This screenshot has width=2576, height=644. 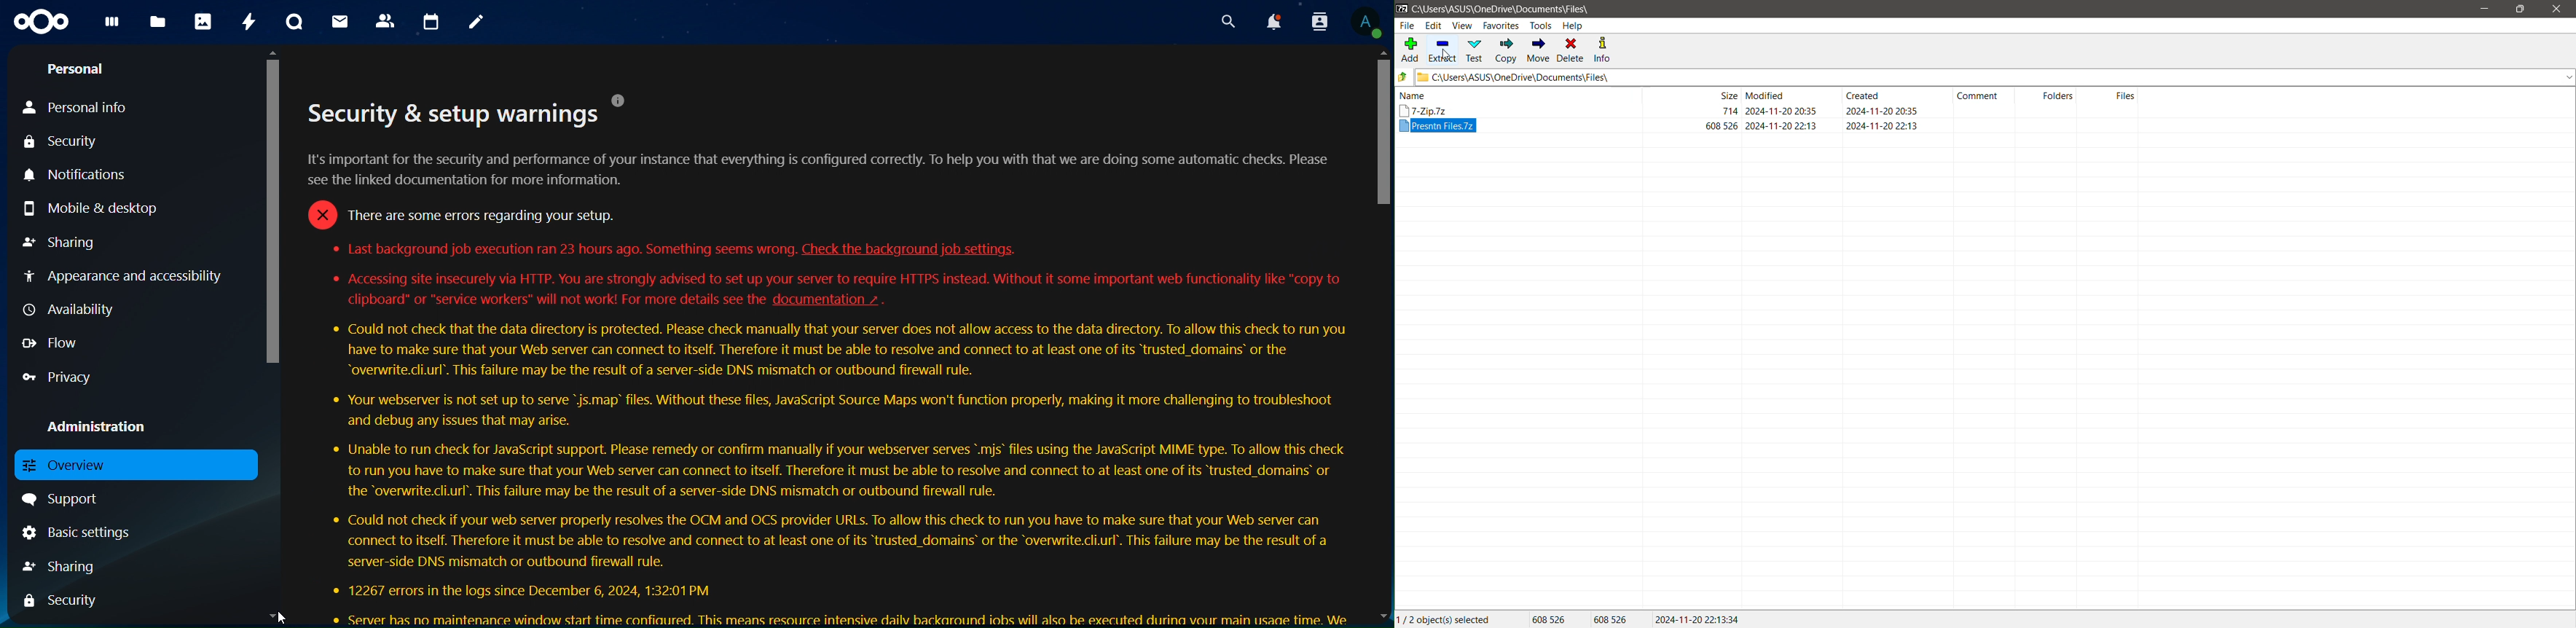 What do you see at coordinates (248, 21) in the screenshot?
I see `activity` at bounding box center [248, 21].